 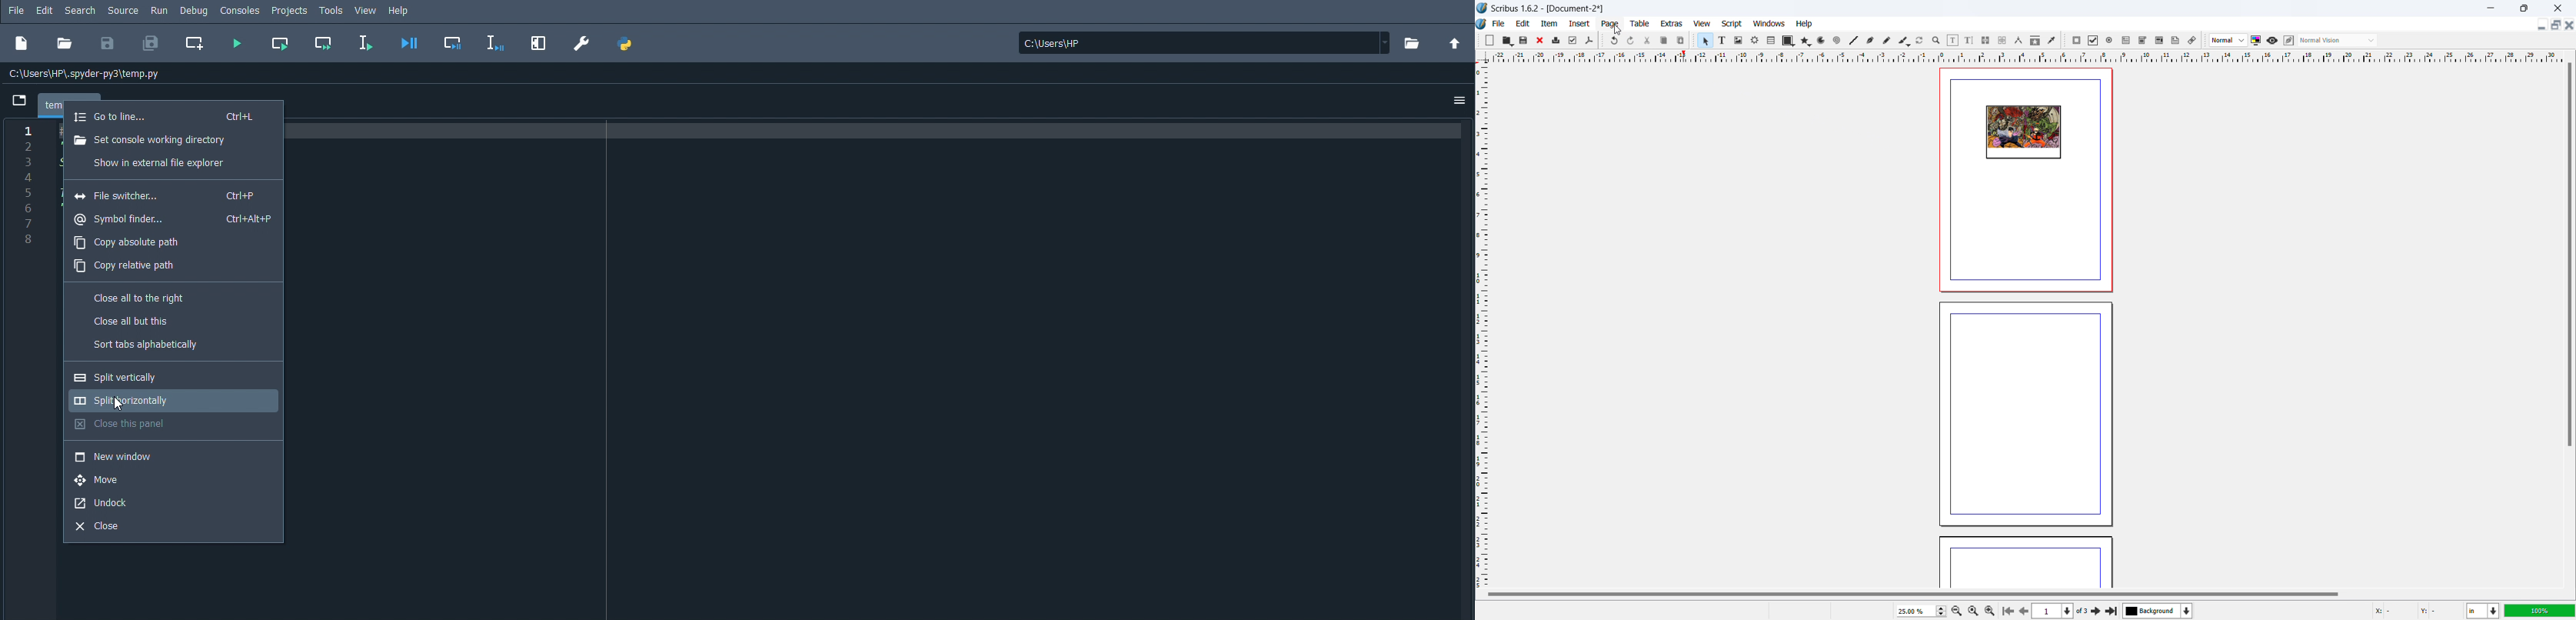 What do you see at coordinates (1482, 326) in the screenshot?
I see `vertical ruler` at bounding box center [1482, 326].